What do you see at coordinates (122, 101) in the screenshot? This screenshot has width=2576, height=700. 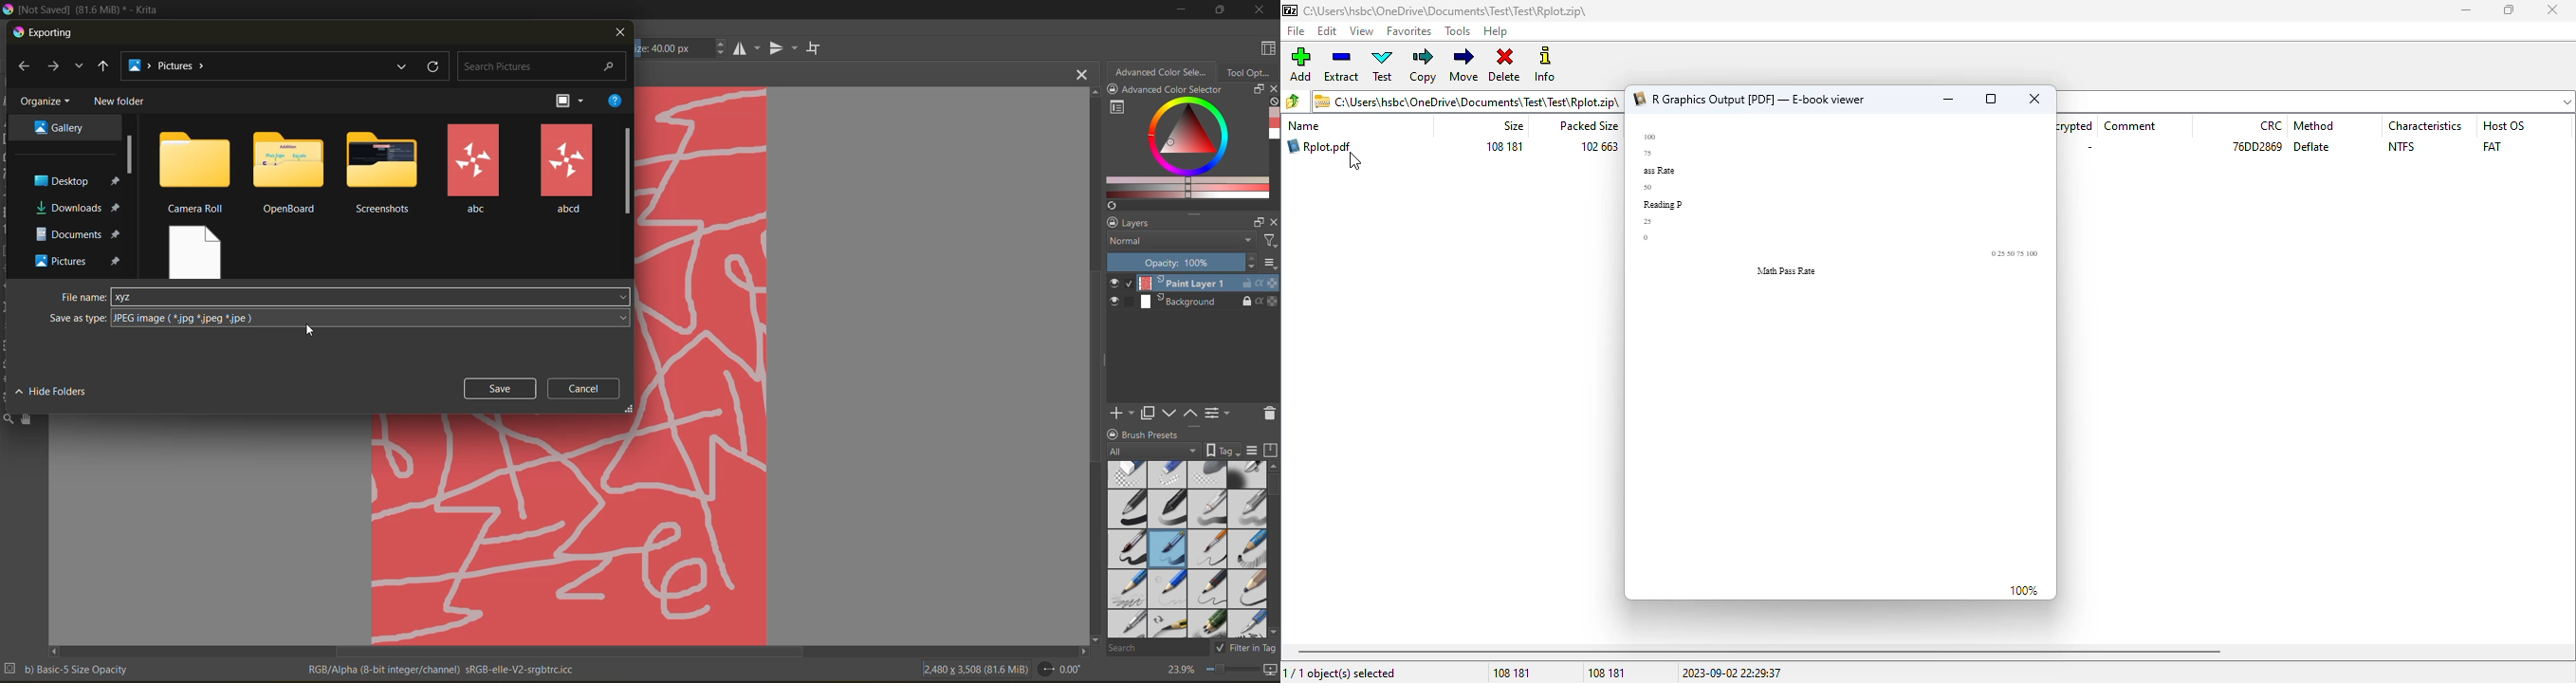 I see `new folder` at bounding box center [122, 101].